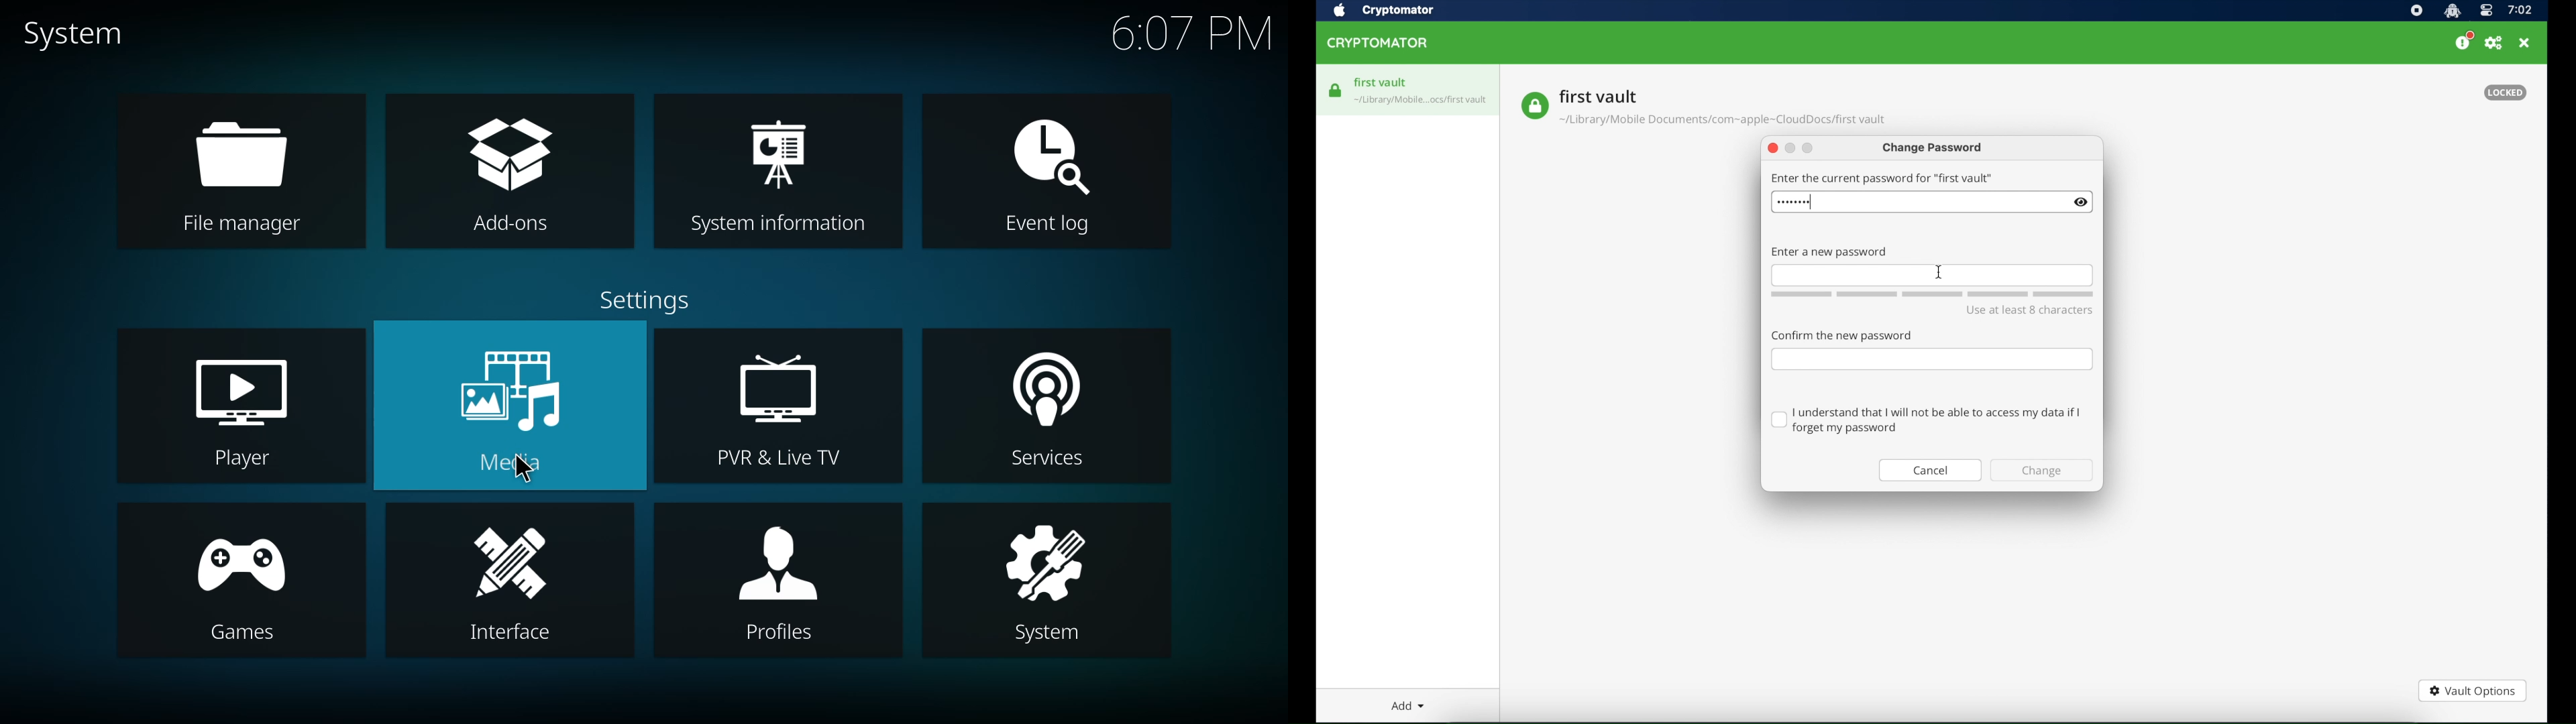  What do you see at coordinates (1049, 555) in the screenshot?
I see `system` at bounding box center [1049, 555].